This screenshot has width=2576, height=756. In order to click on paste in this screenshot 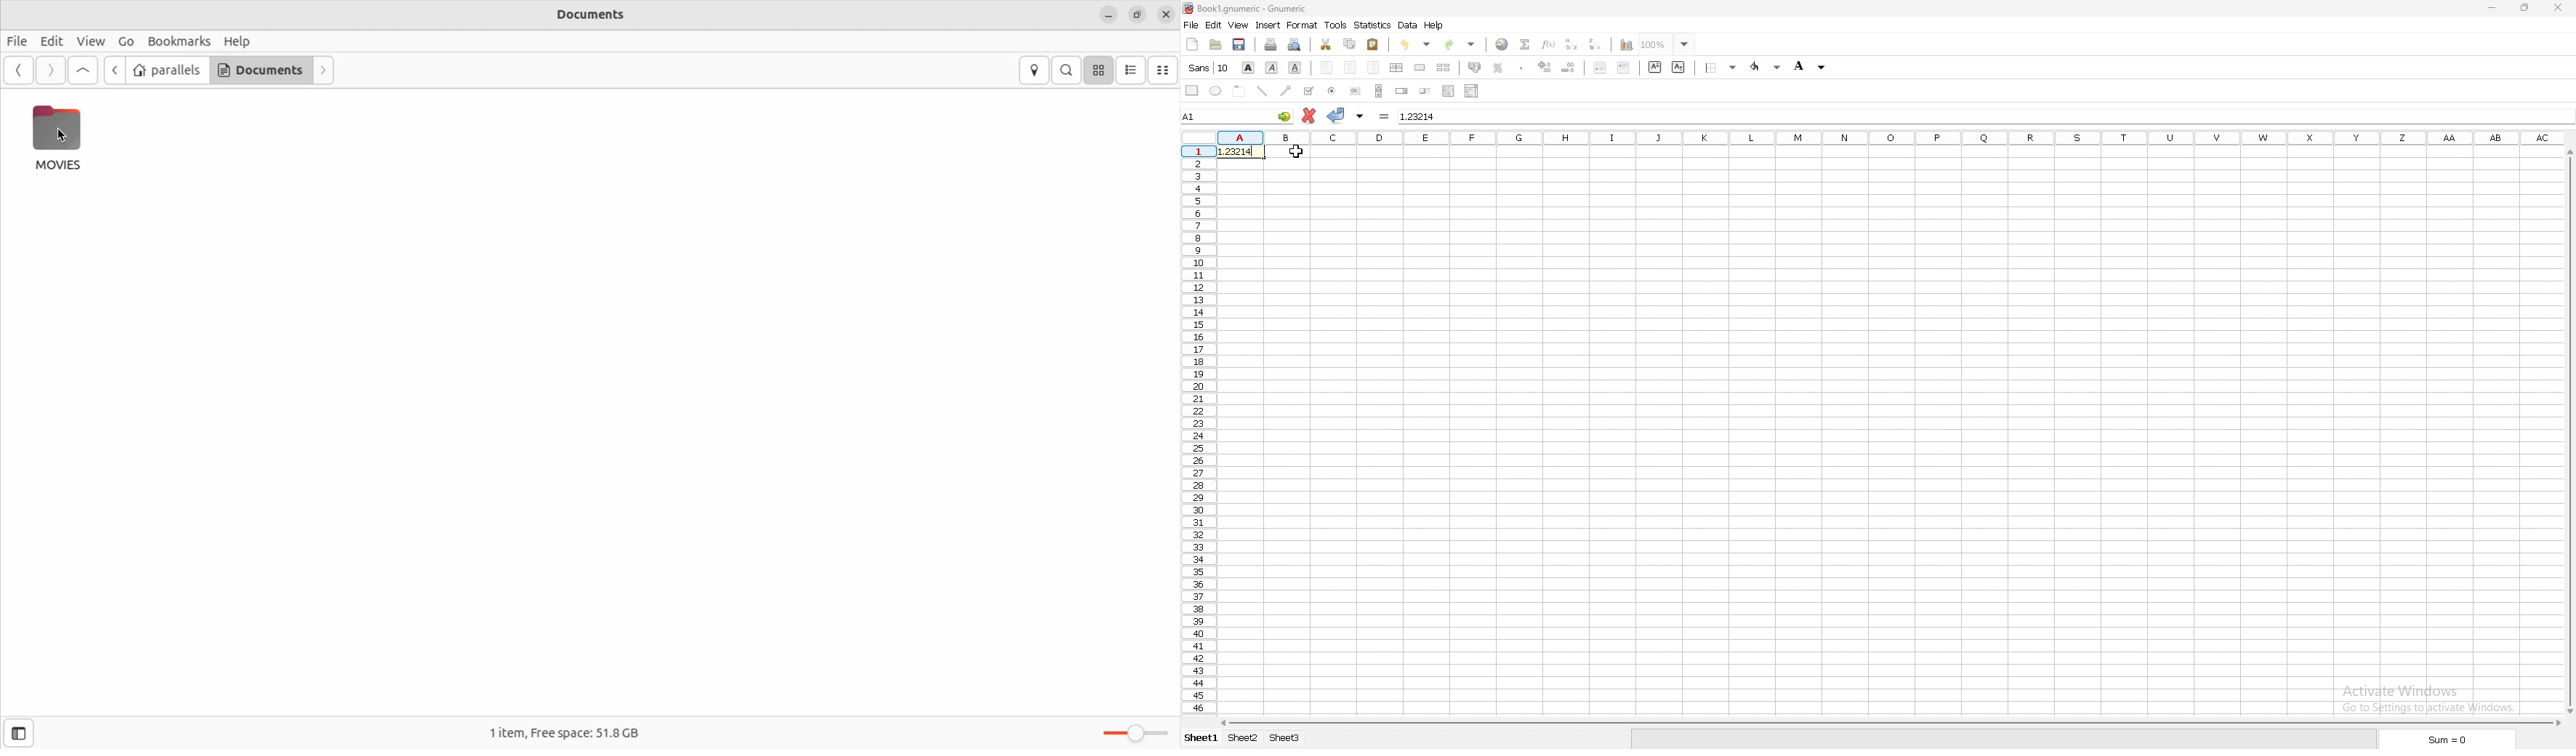, I will do `click(1374, 44)`.